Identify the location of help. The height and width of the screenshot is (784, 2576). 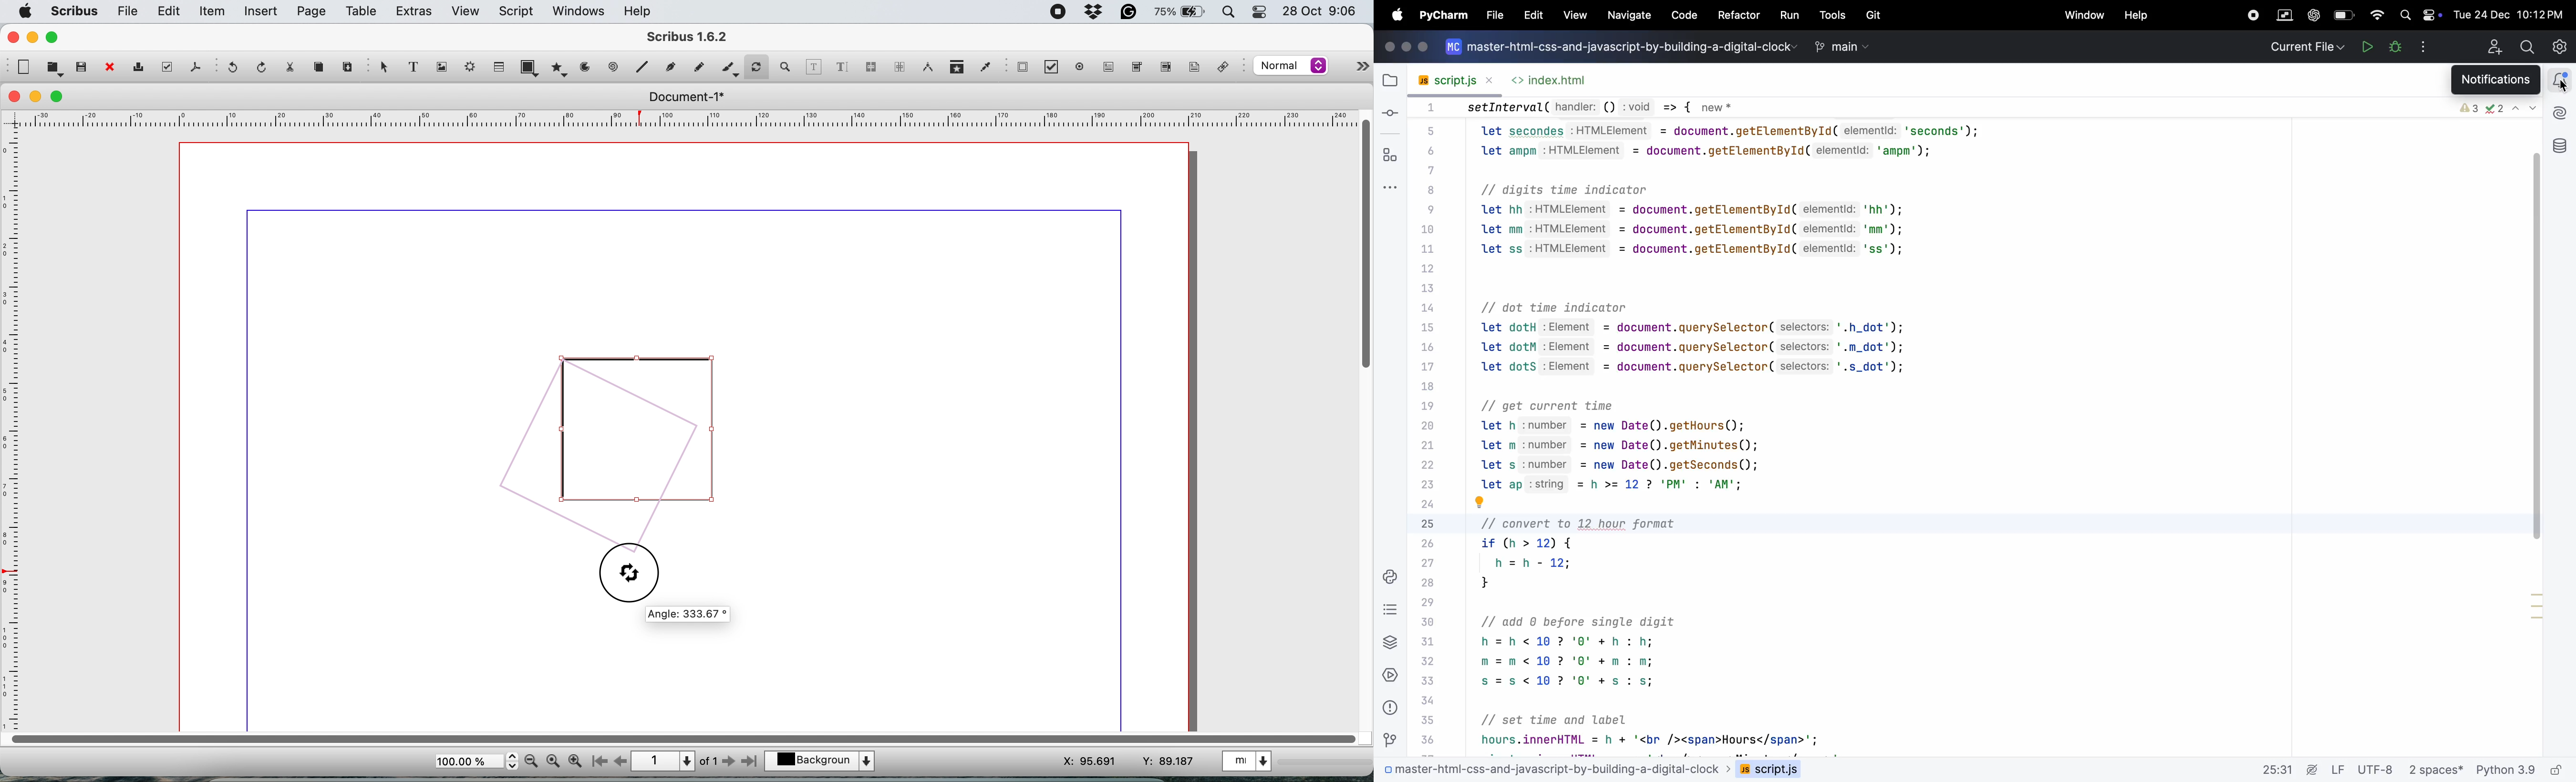
(642, 10).